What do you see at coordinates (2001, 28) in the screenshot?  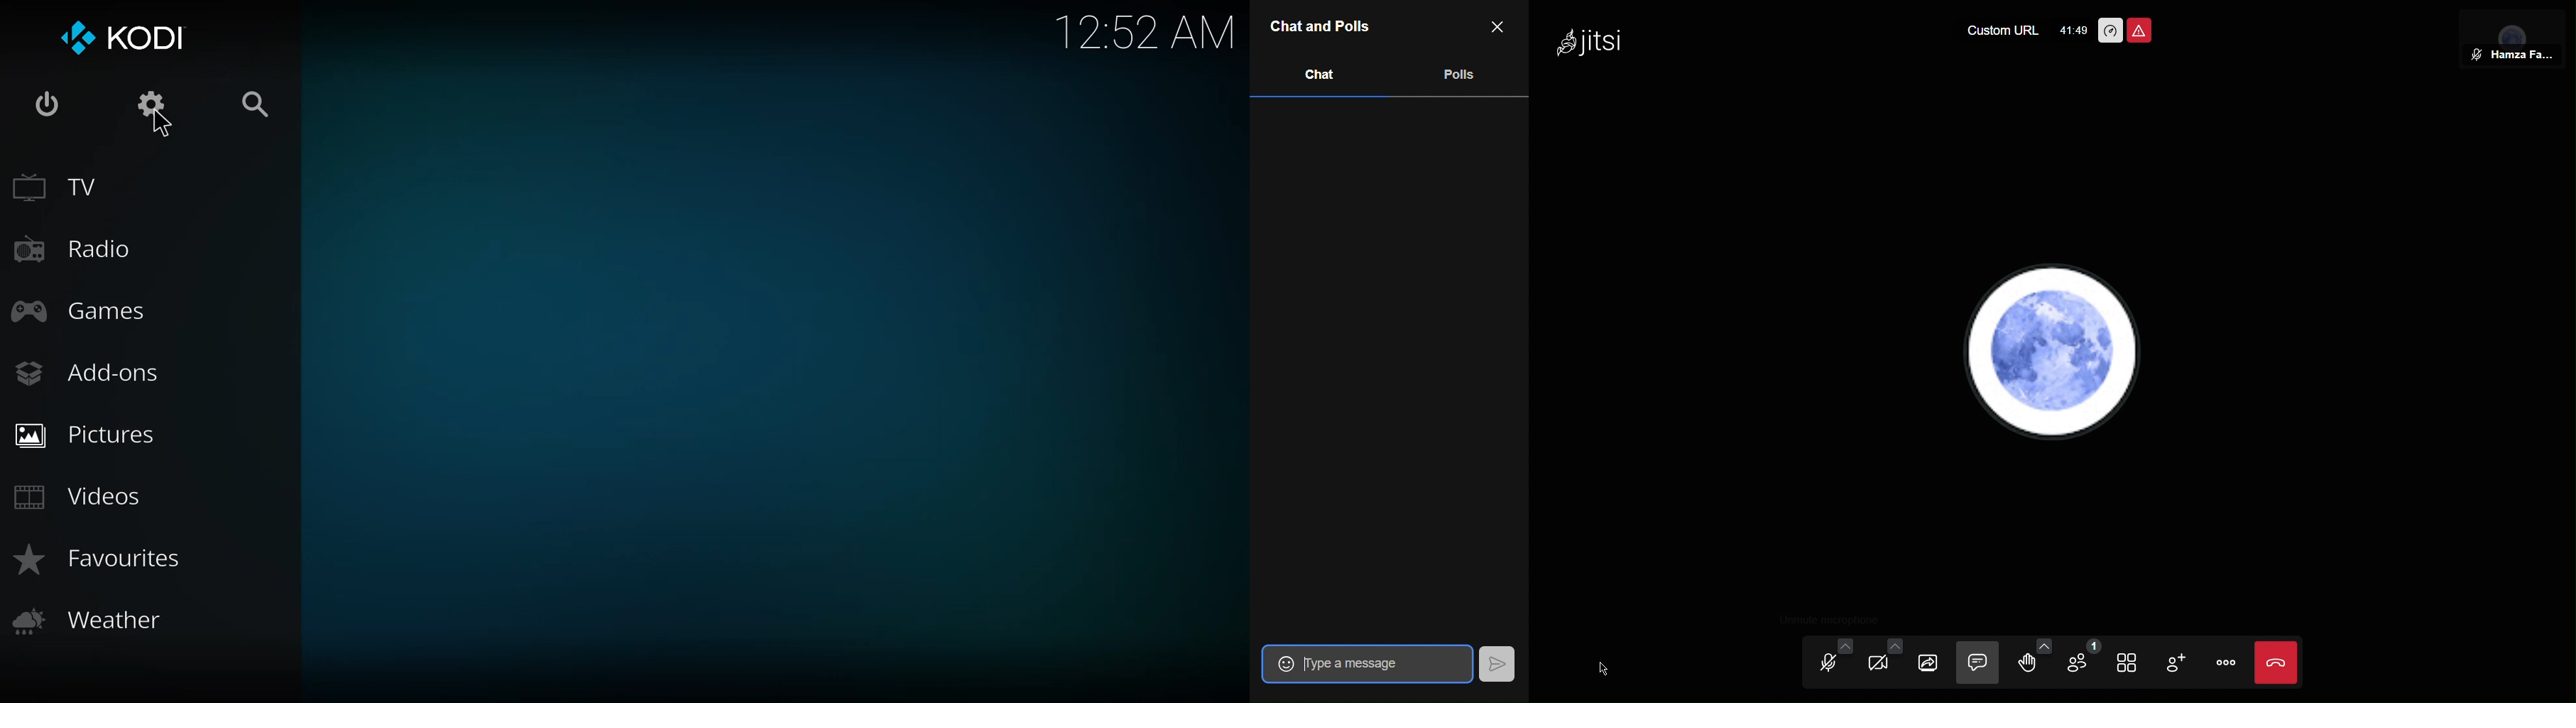 I see `Custom URL` at bounding box center [2001, 28].